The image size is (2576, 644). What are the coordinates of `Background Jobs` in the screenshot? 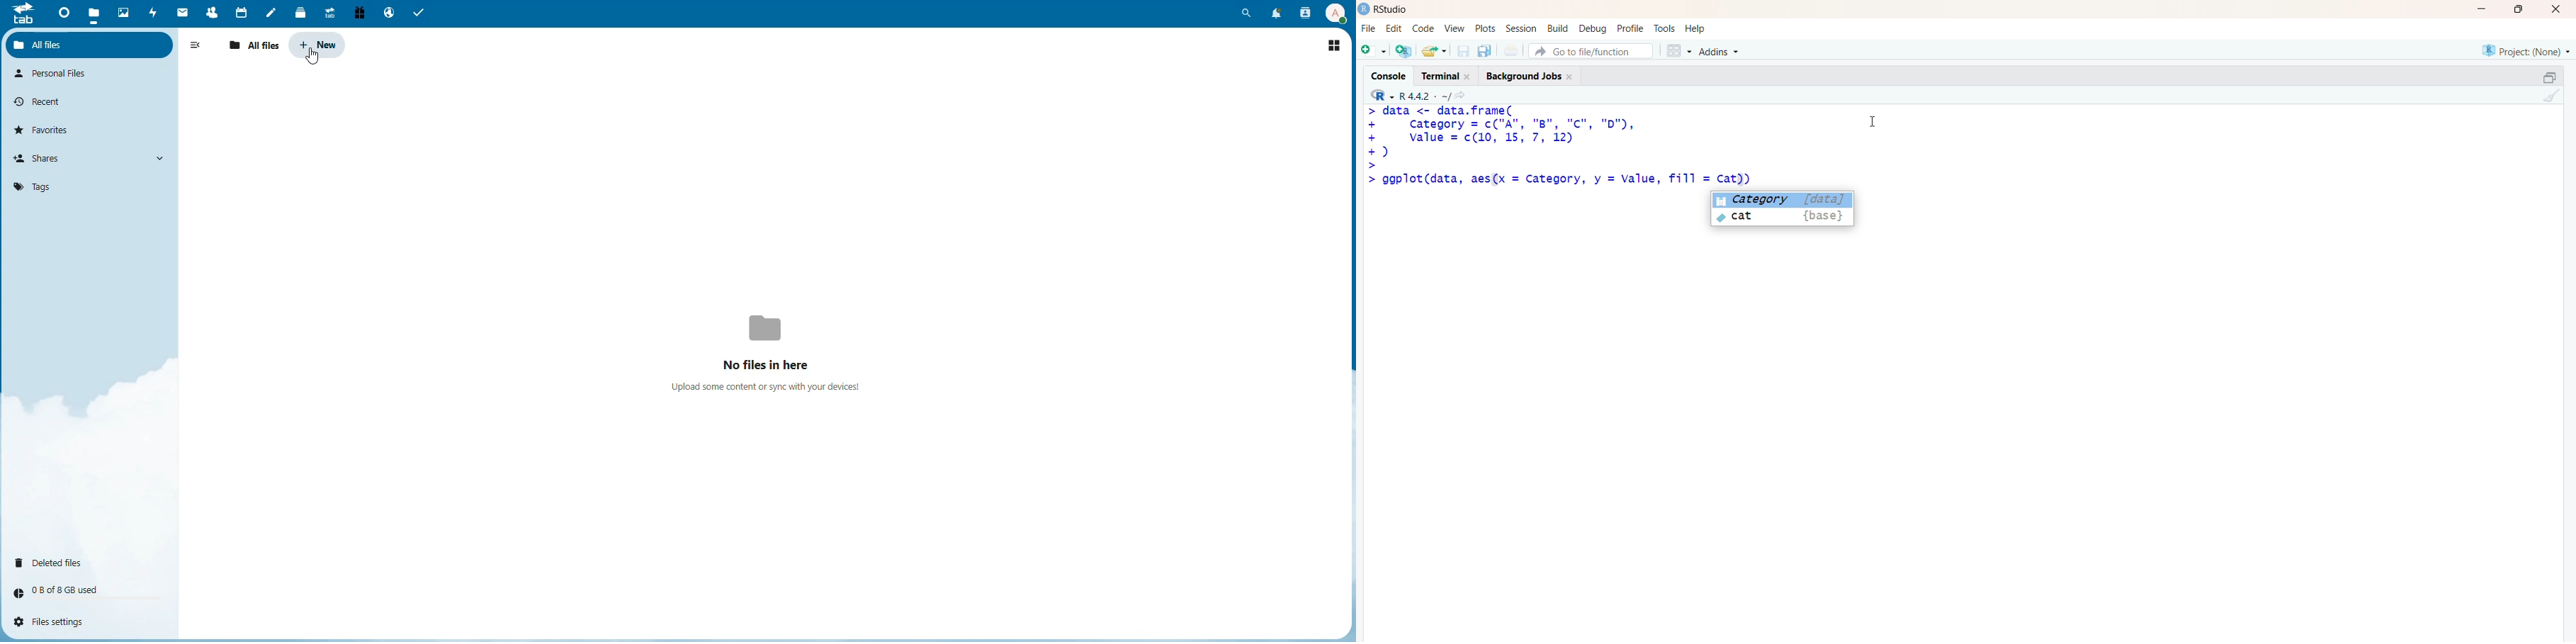 It's located at (1529, 74).